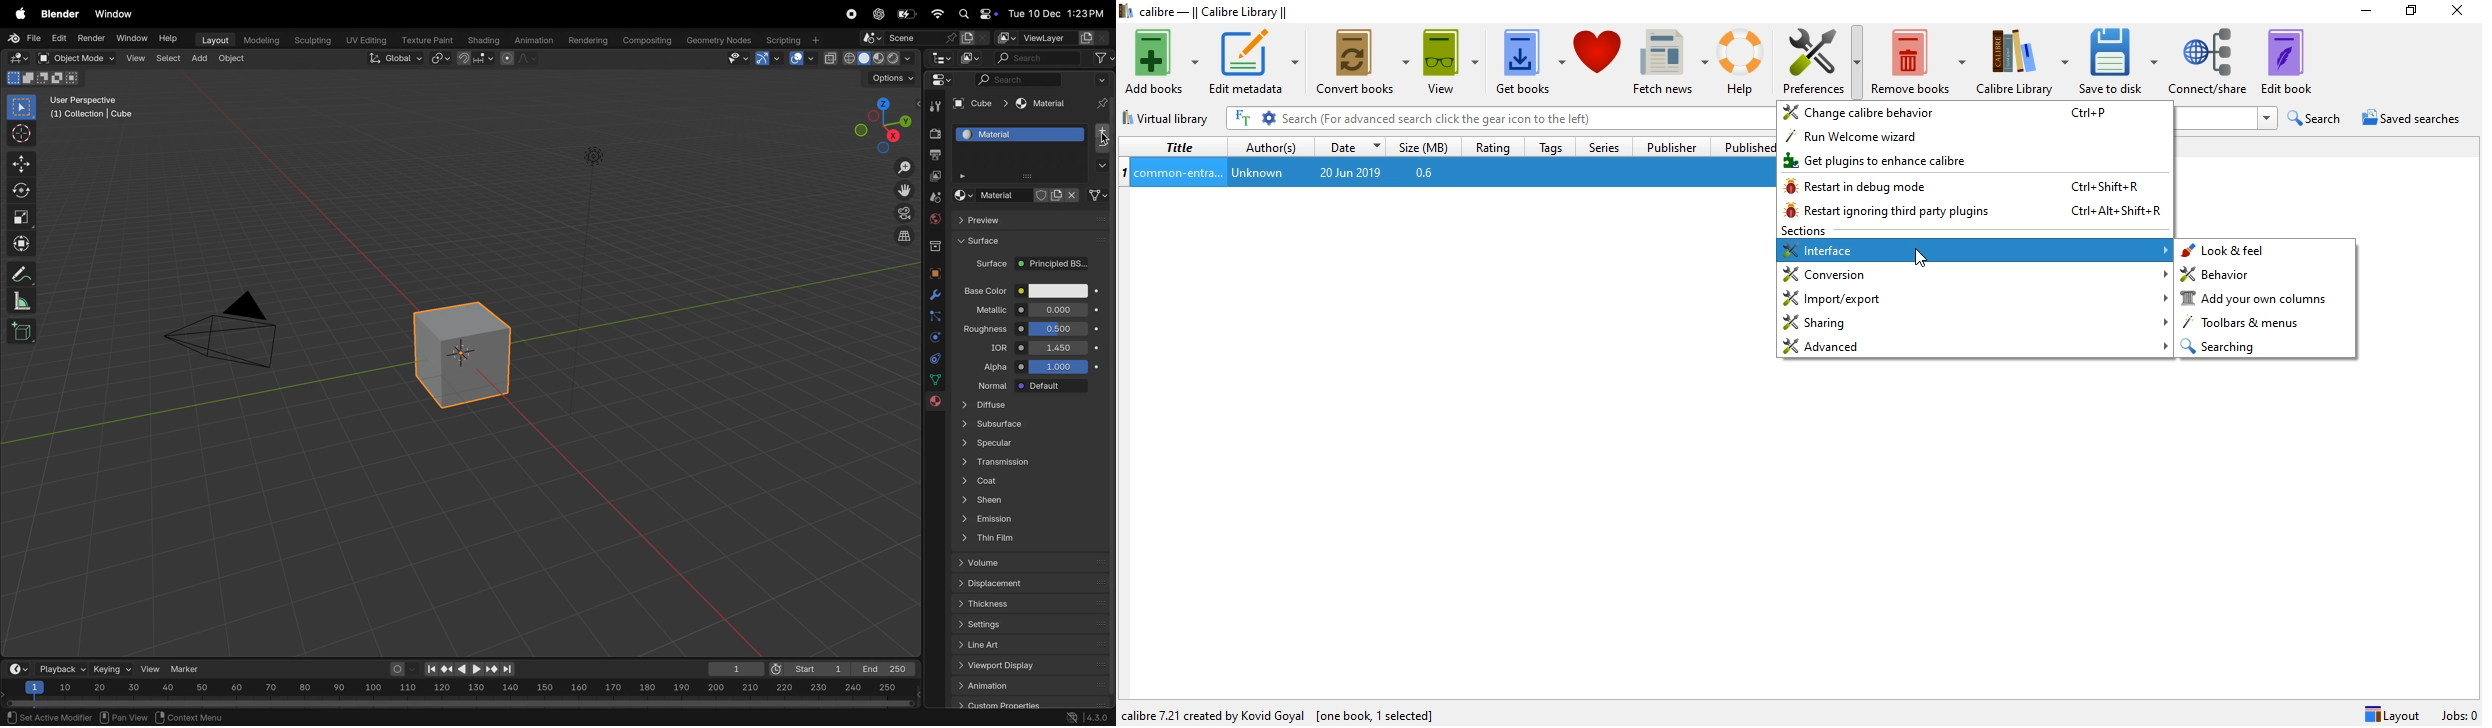 The width and height of the screenshot is (2492, 728). Describe the element at coordinates (1100, 131) in the screenshot. I see `add material` at that location.